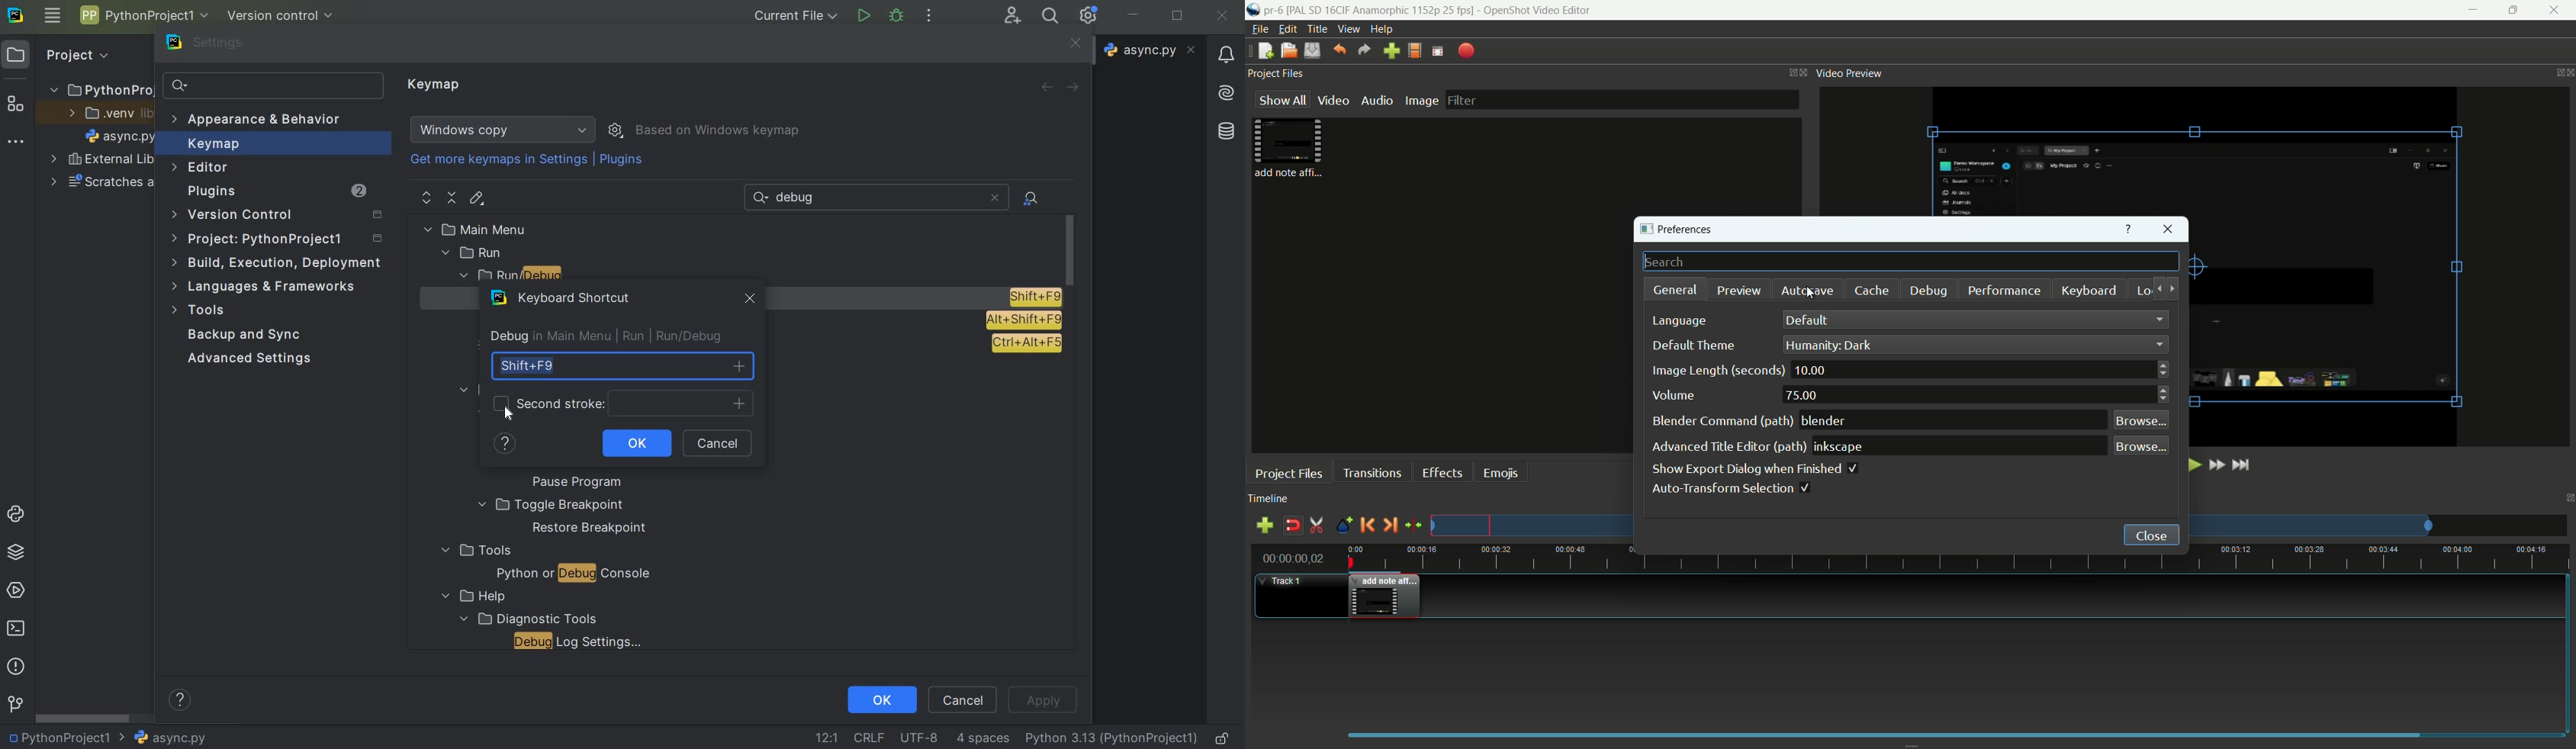 The width and height of the screenshot is (2576, 756). I want to click on main menu, so click(52, 15).